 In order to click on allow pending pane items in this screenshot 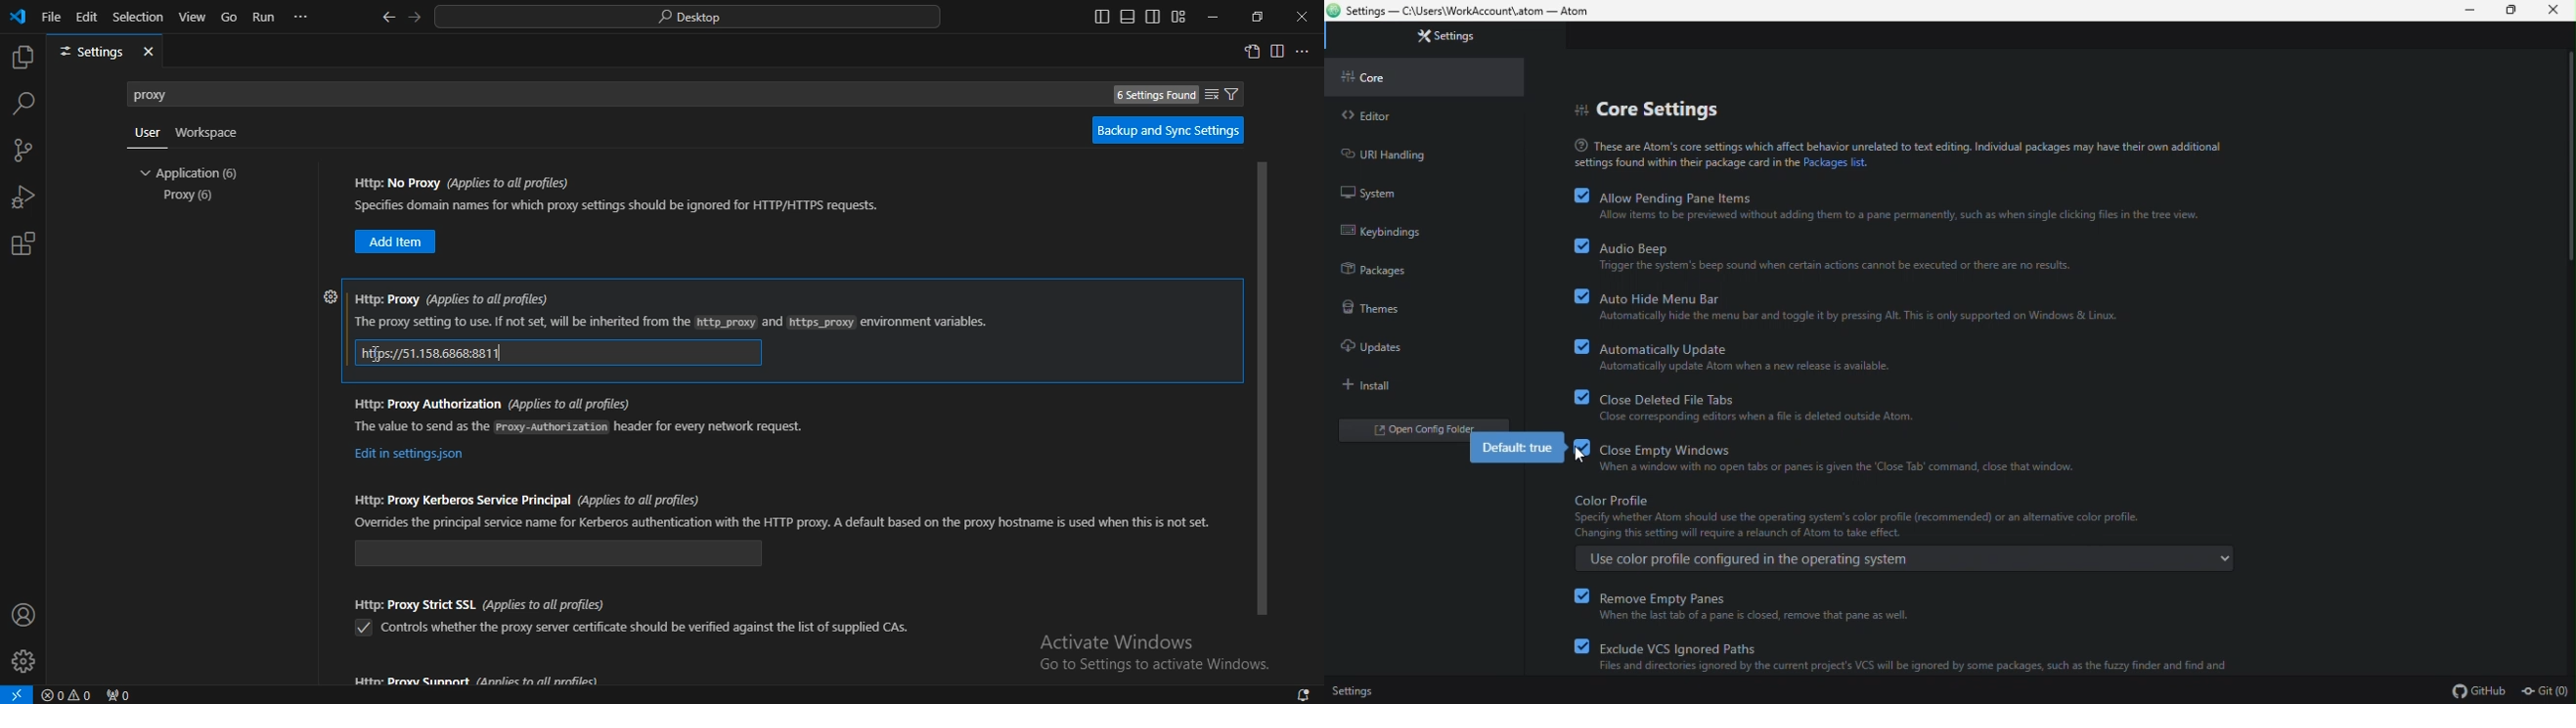, I will do `click(1912, 204)`.